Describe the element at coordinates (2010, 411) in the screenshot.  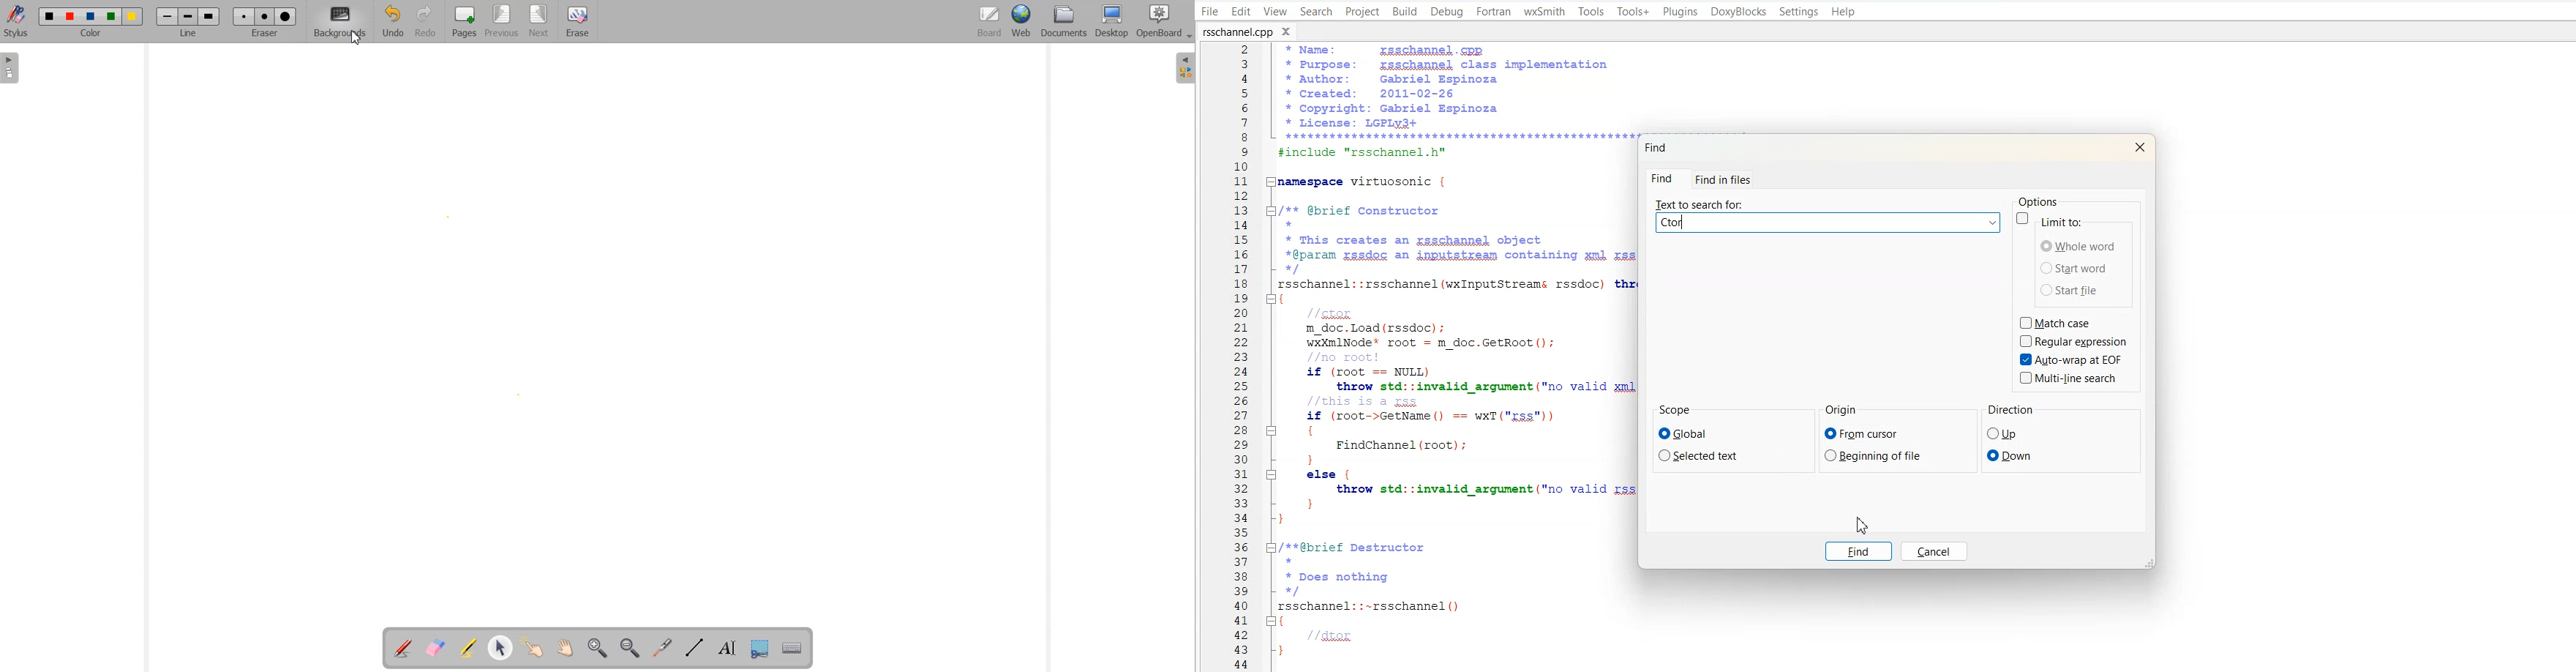
I see `Direction` at that location.